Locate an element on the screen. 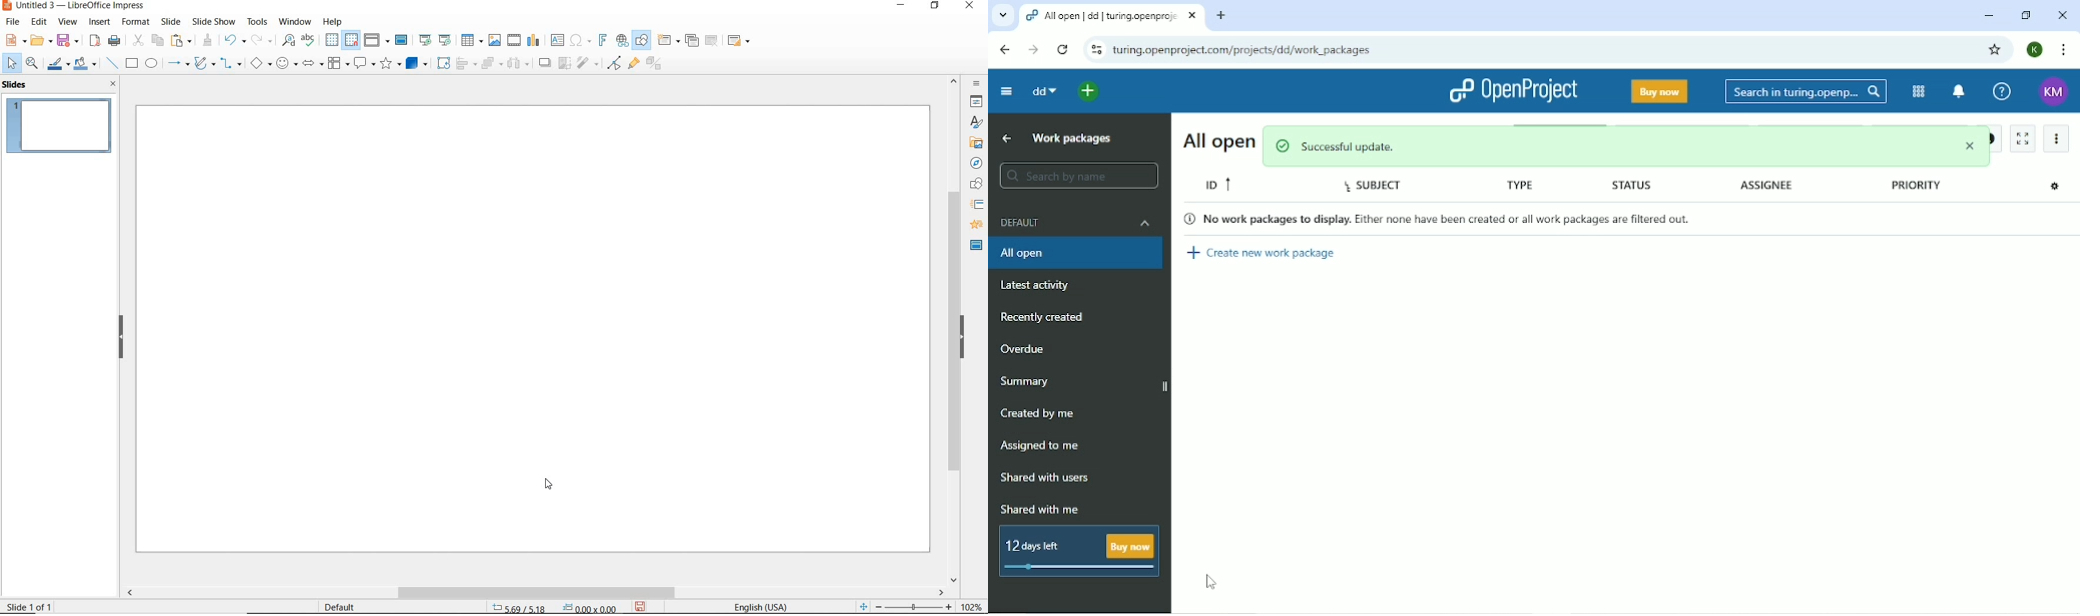 This screenshot has height=616, width=2100. Activate zen mode is located at coordinates (2025, 138).